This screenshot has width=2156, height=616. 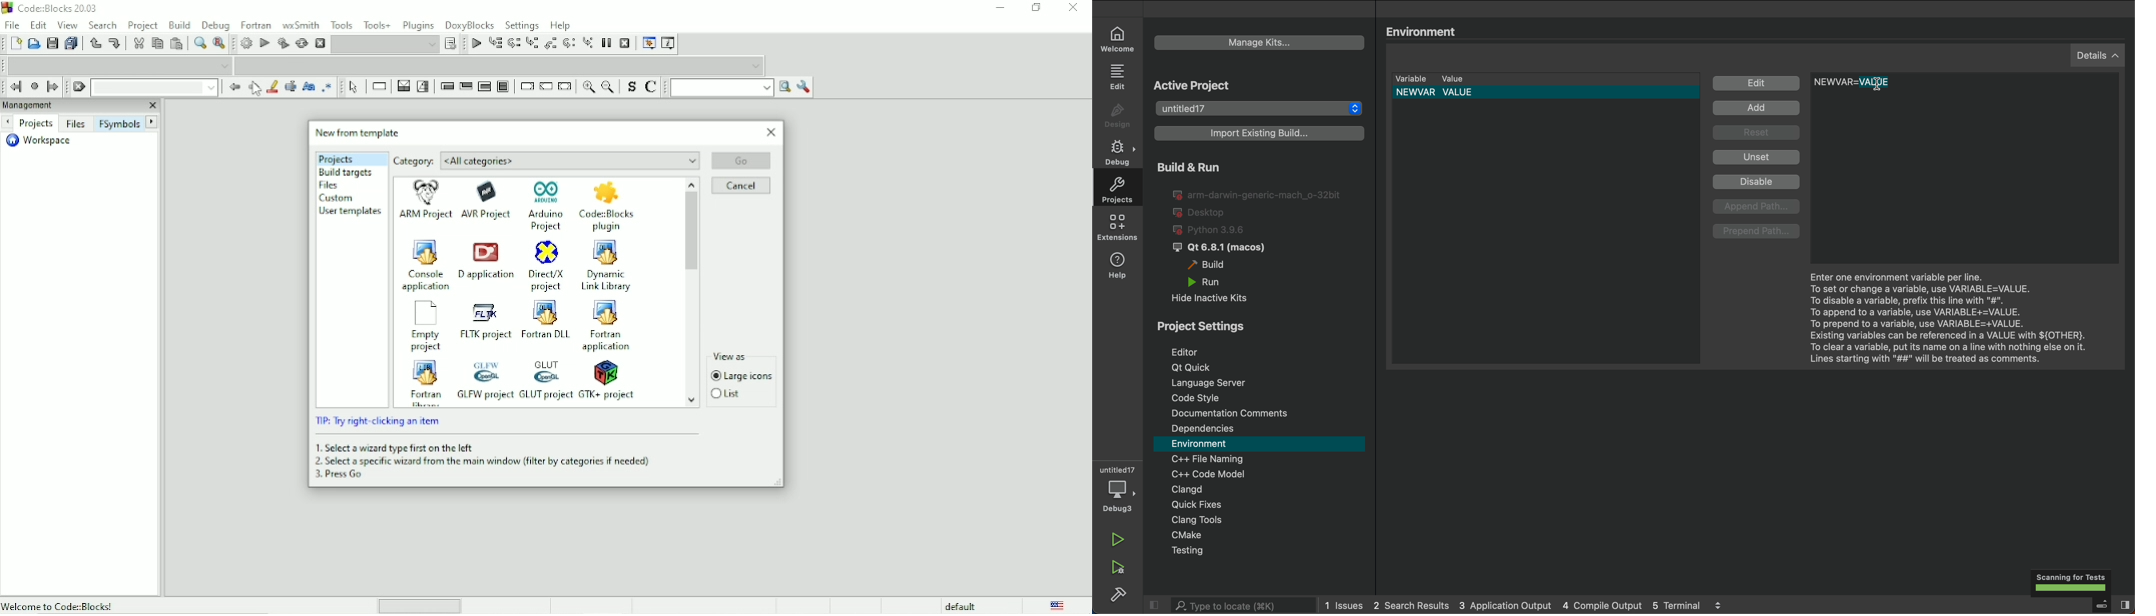 What do you see at coordinates (1262, 397) in the screenshot?
I see `code style` at bounding box center [1262, 397].